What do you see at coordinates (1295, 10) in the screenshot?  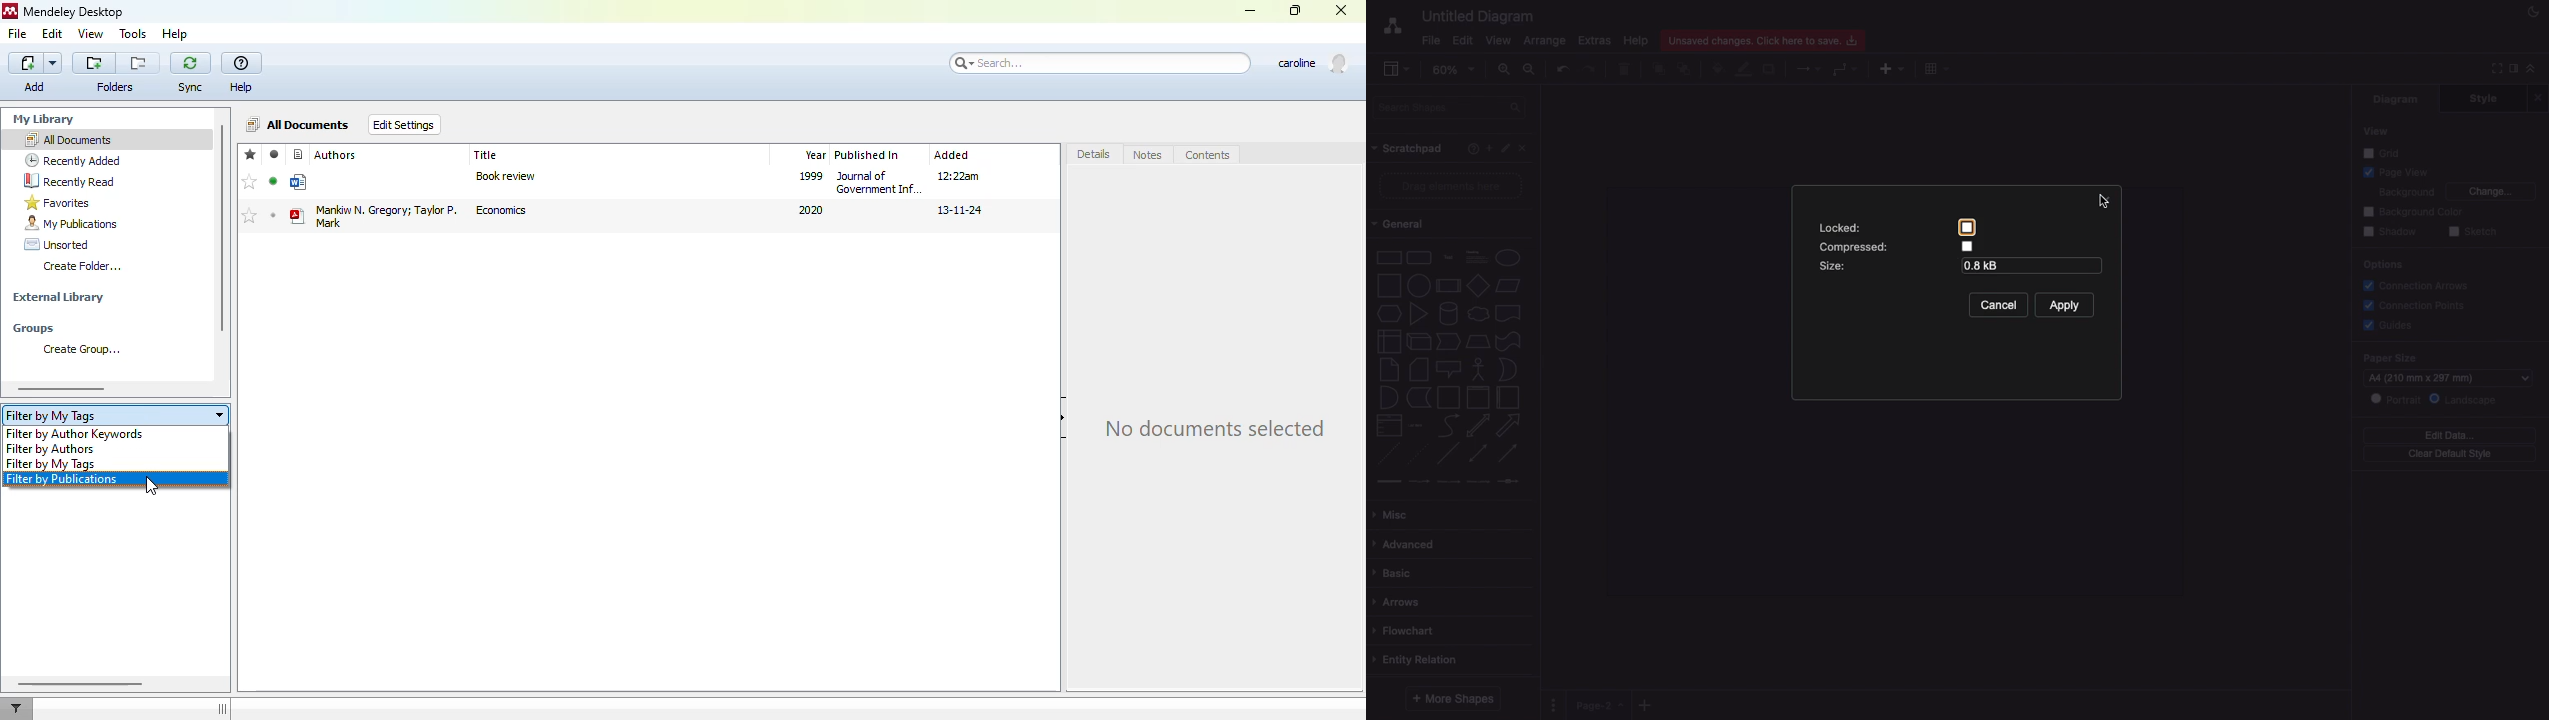 I see `maximize` at bounding box center [1295, 10].